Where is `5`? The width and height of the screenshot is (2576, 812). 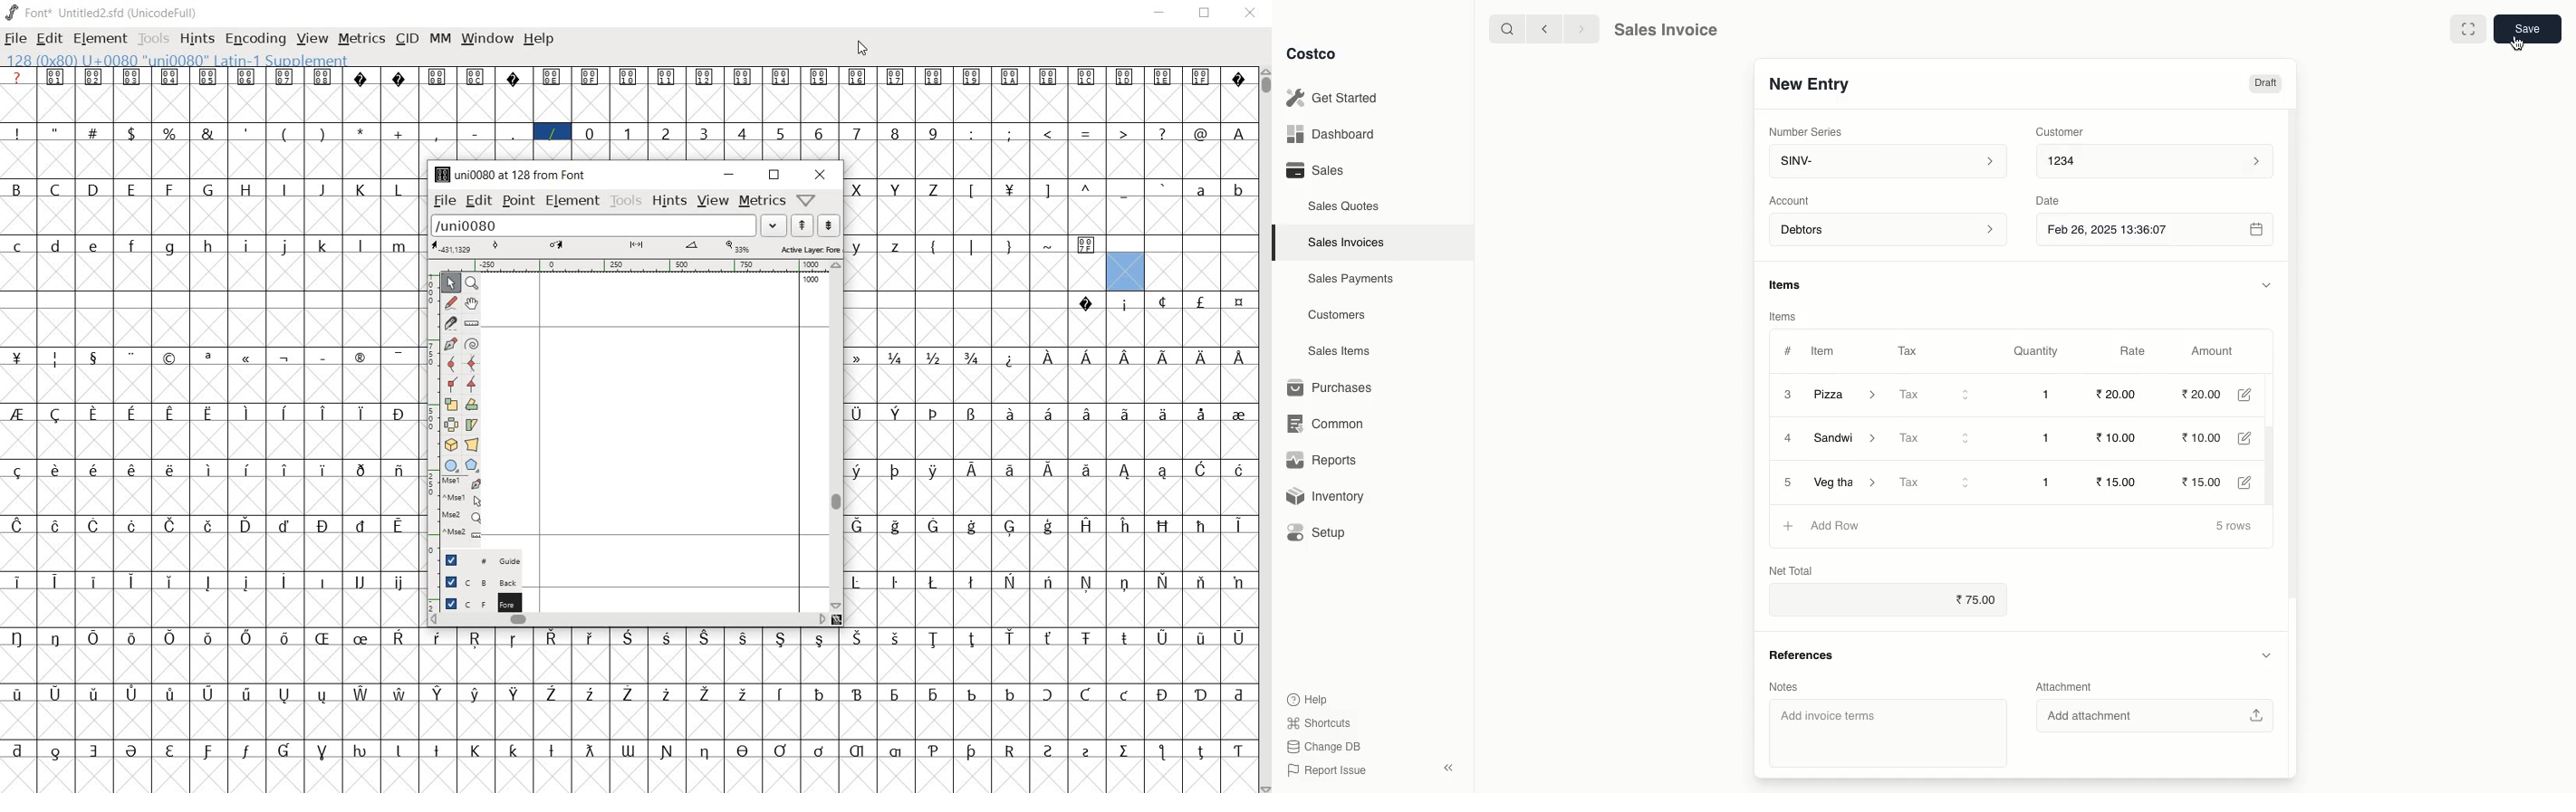 5 is located at coordinates (1788, 482).